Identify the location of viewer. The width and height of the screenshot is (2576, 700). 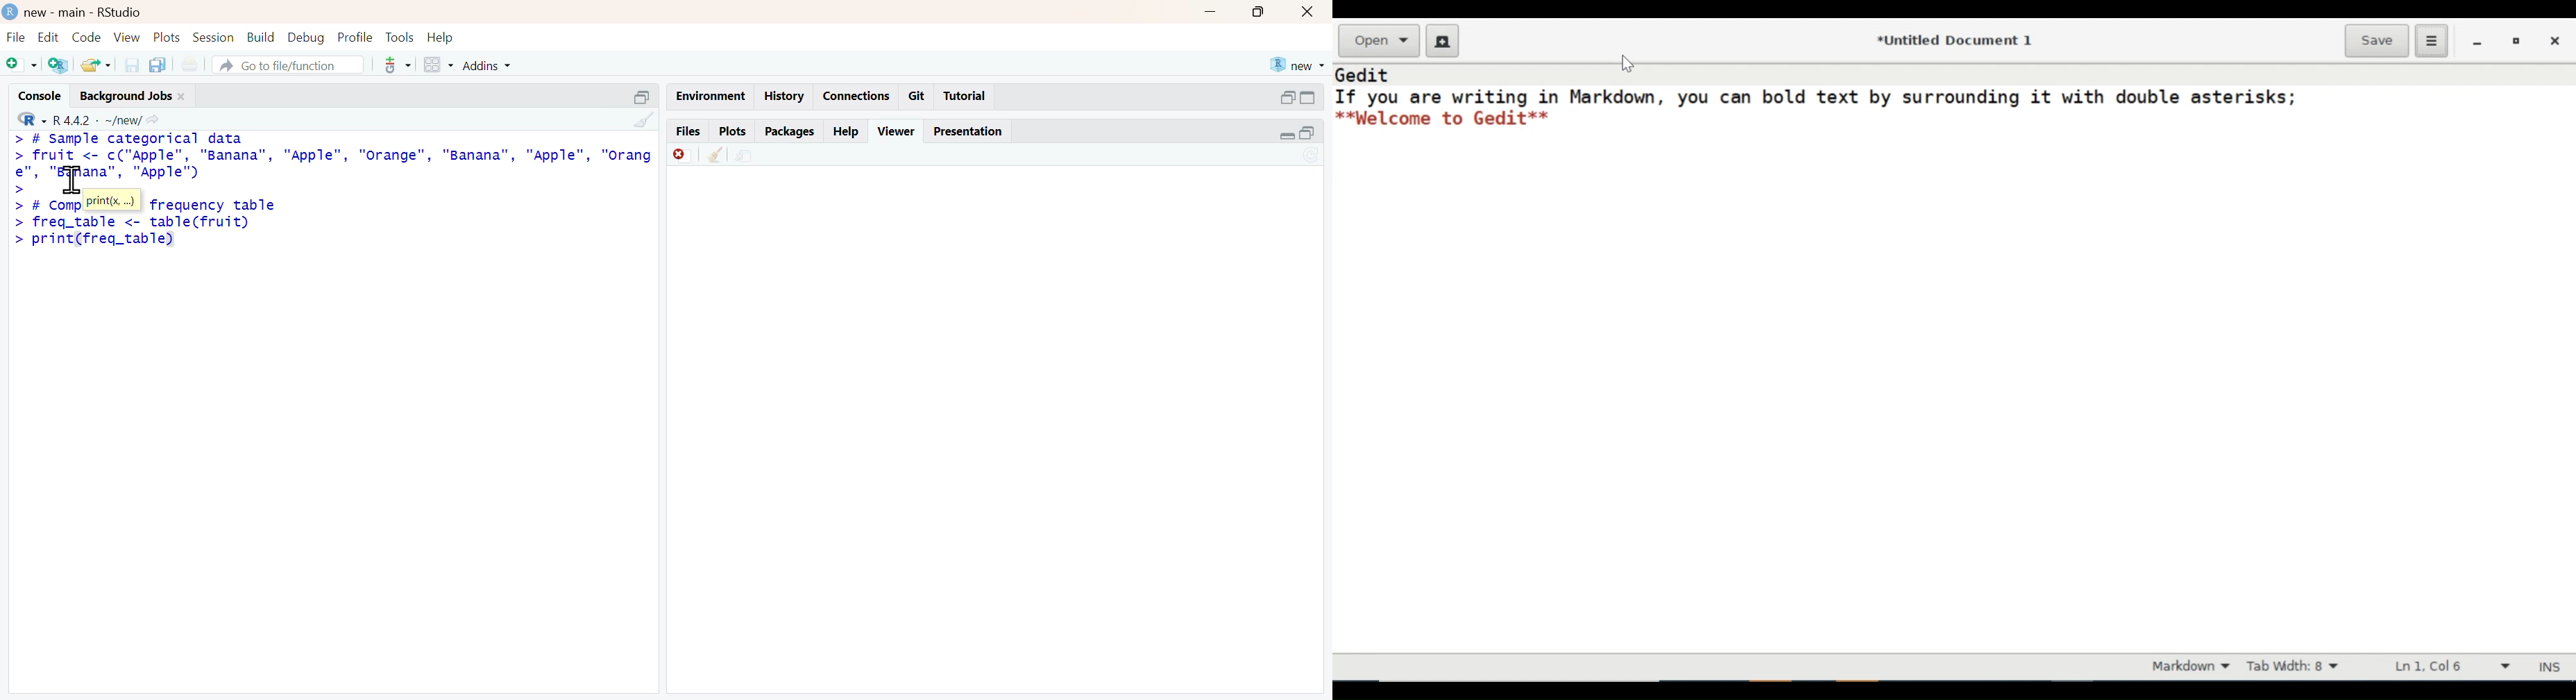
(897, 132).